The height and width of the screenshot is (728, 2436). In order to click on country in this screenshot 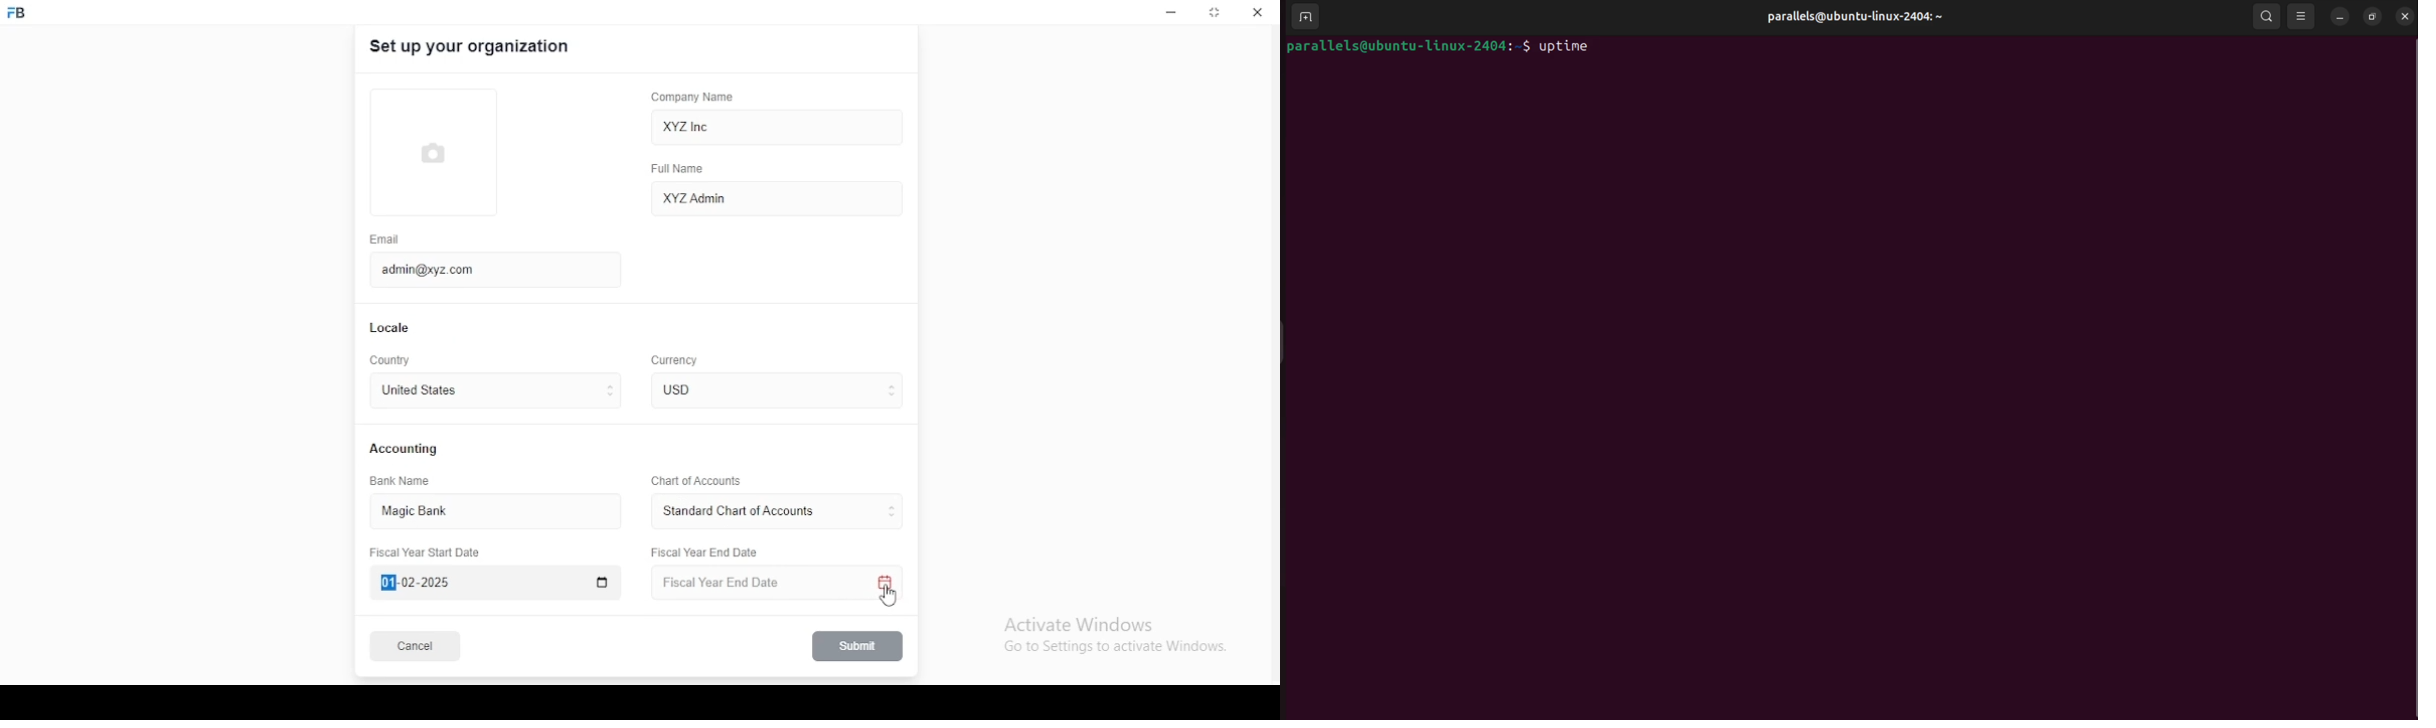, I will do `click(392, 361)`.